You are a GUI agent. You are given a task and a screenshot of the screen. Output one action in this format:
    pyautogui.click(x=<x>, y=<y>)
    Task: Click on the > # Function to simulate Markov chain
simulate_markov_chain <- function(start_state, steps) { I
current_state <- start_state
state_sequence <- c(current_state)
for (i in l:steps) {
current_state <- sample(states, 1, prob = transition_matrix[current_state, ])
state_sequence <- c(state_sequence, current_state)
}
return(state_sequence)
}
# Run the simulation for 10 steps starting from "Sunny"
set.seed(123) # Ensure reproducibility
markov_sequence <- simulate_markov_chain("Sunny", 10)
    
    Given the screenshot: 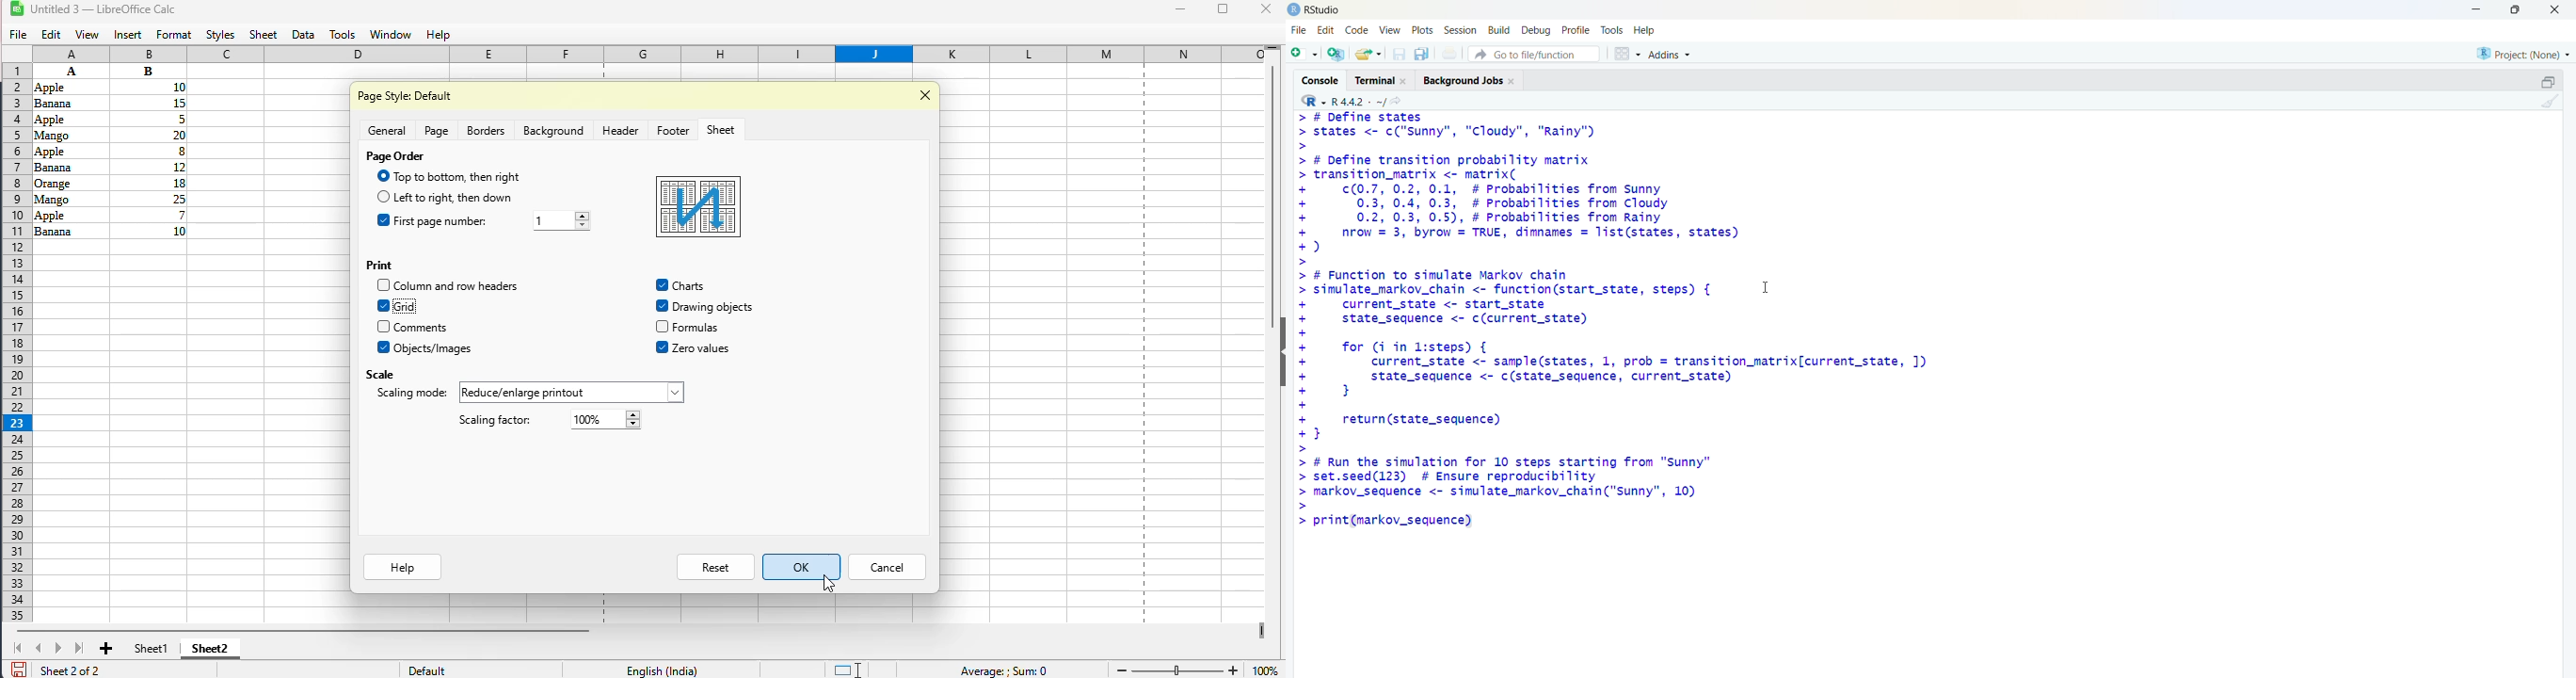 What is the action you would take?
    pyautogui.click(x=1647, y=388)
    